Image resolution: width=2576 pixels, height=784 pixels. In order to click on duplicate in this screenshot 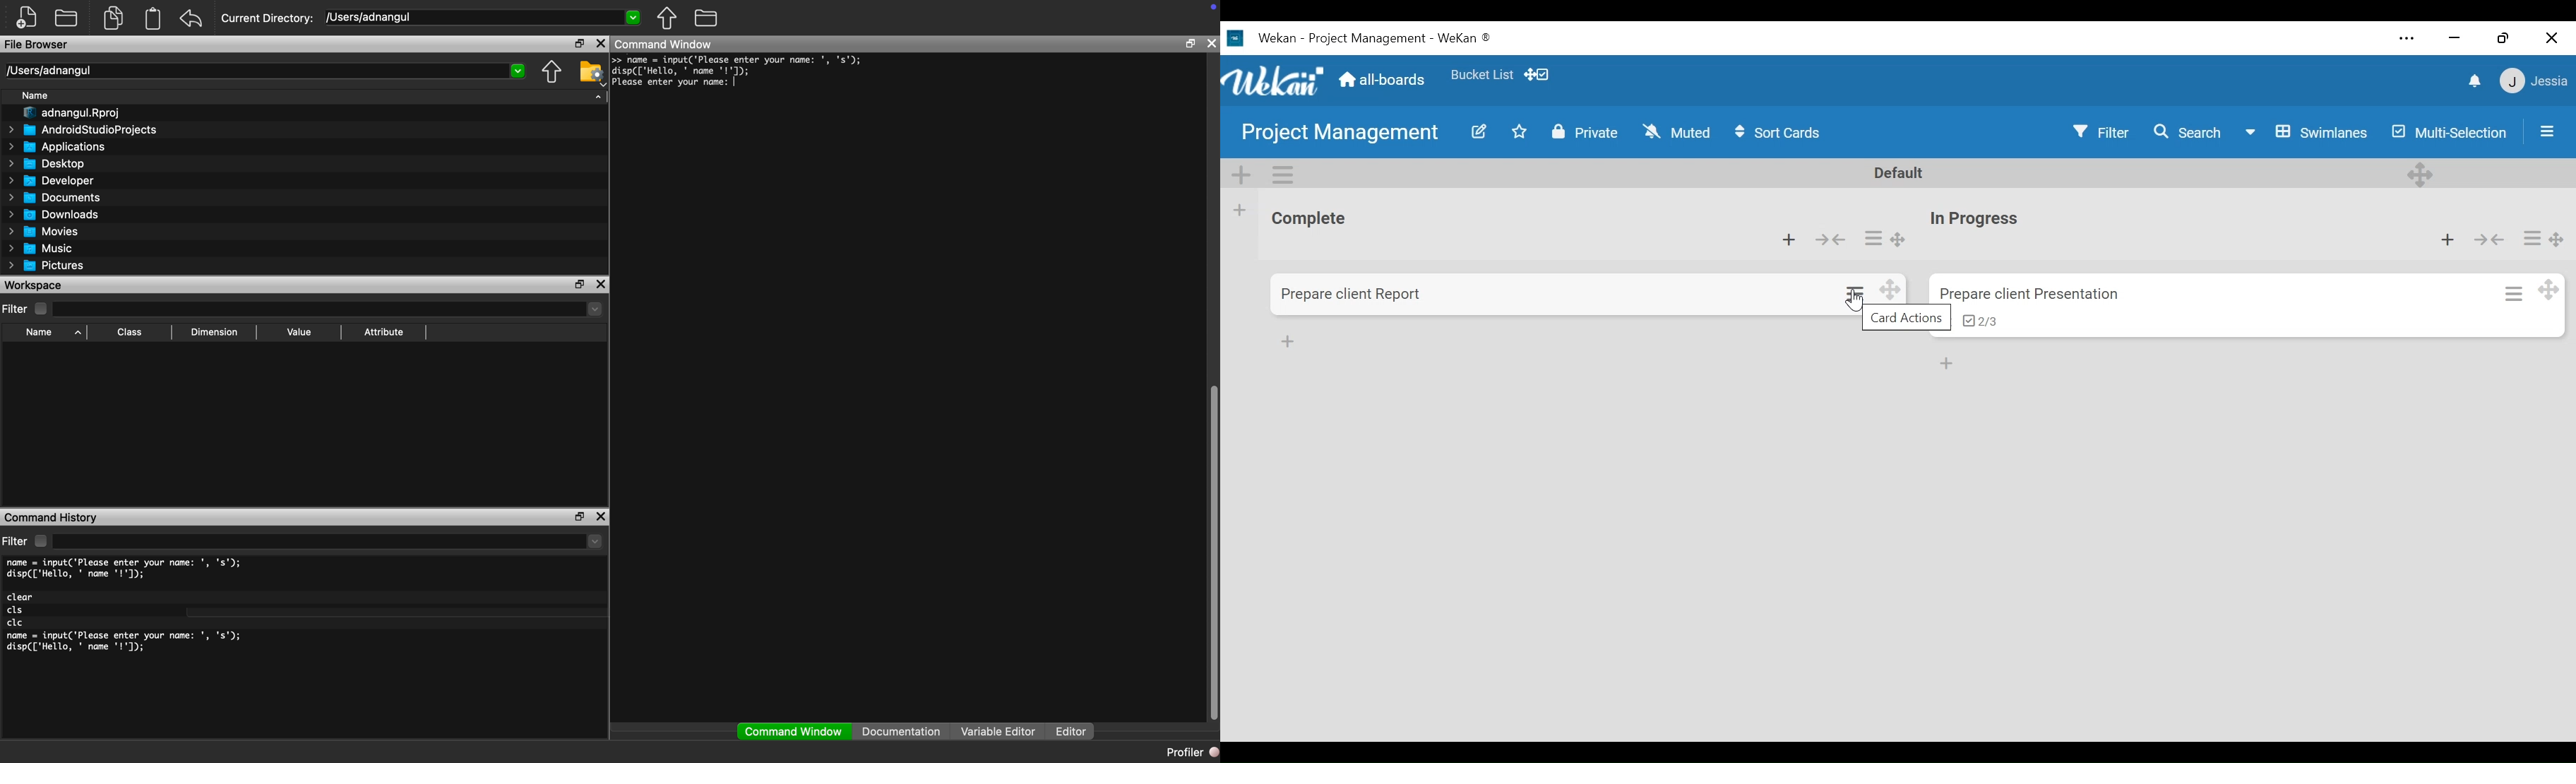, I will do `click(115, 18)`.